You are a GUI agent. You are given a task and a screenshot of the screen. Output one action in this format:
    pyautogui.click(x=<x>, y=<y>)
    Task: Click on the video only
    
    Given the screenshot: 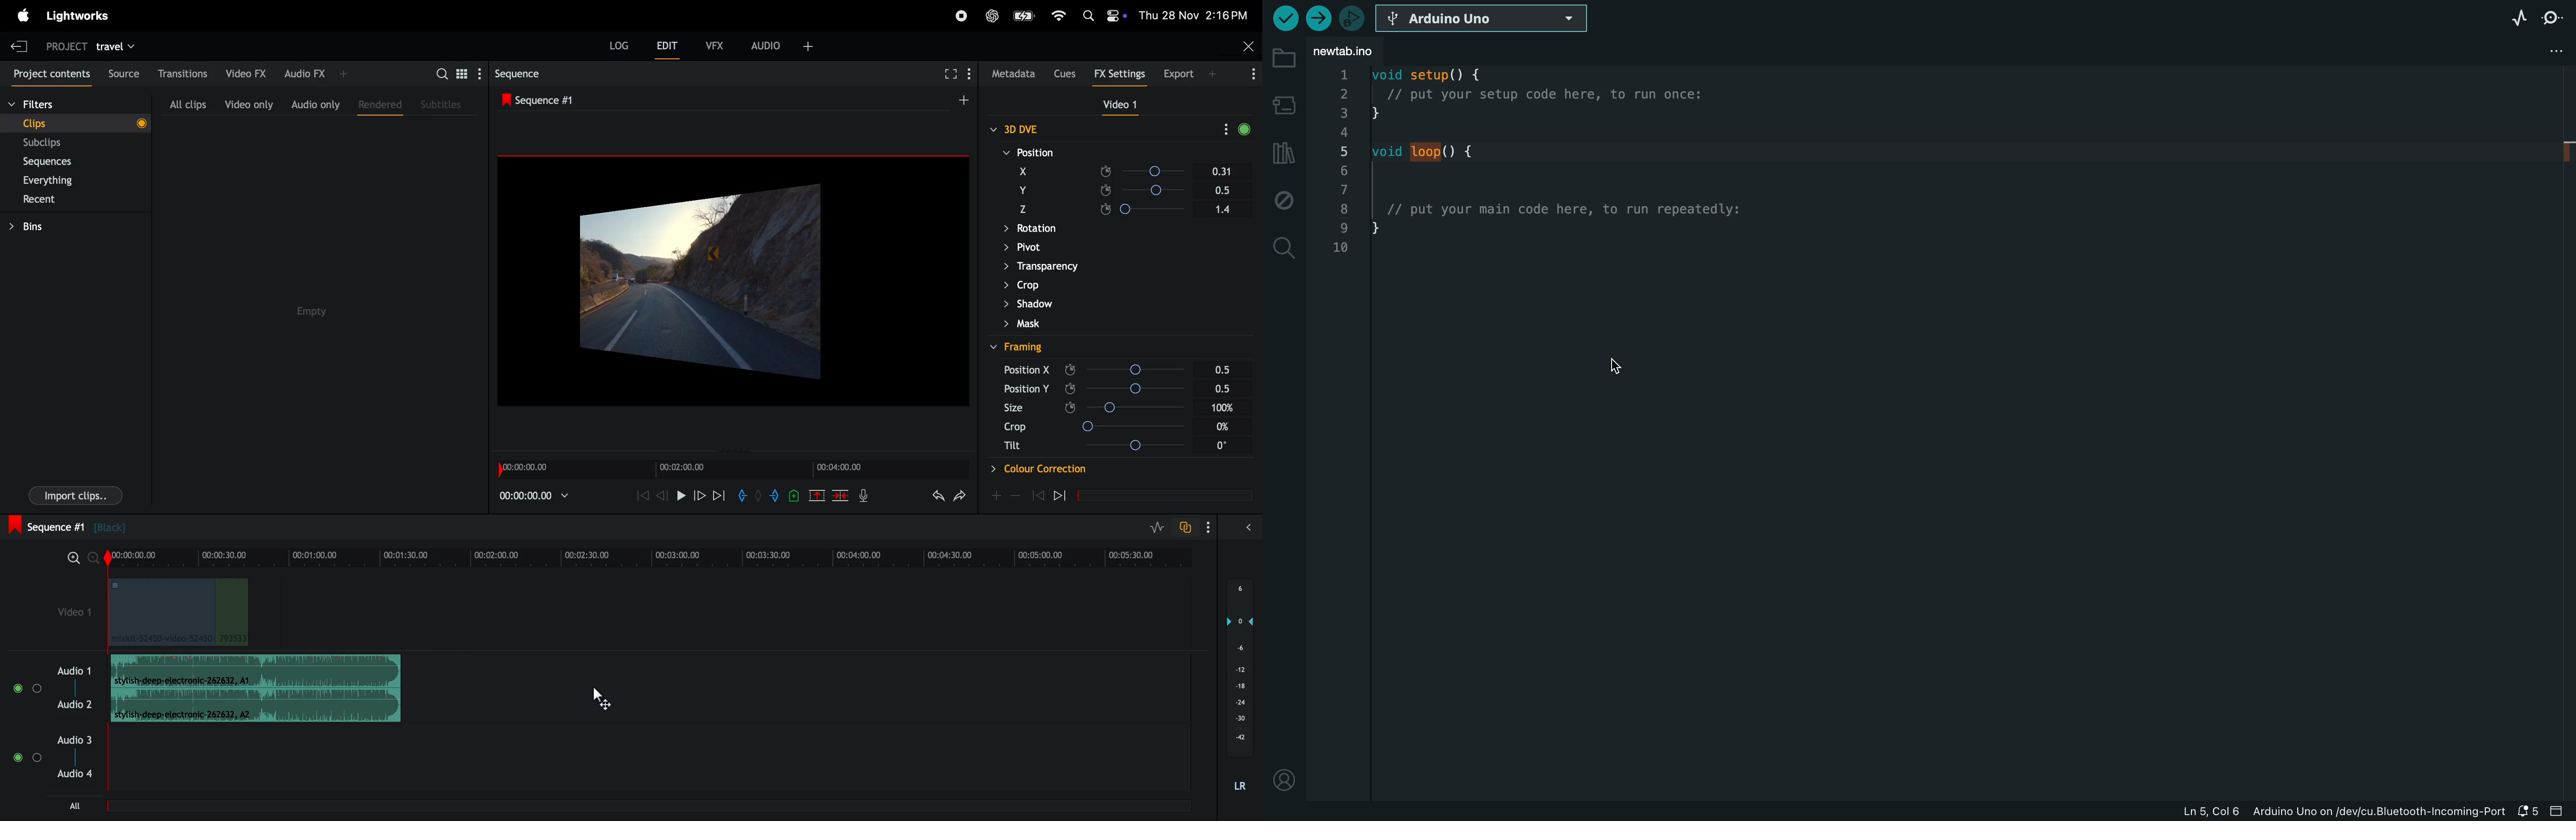 What is the action you would take?
    pyautogui.click(x=247, y=104)
    